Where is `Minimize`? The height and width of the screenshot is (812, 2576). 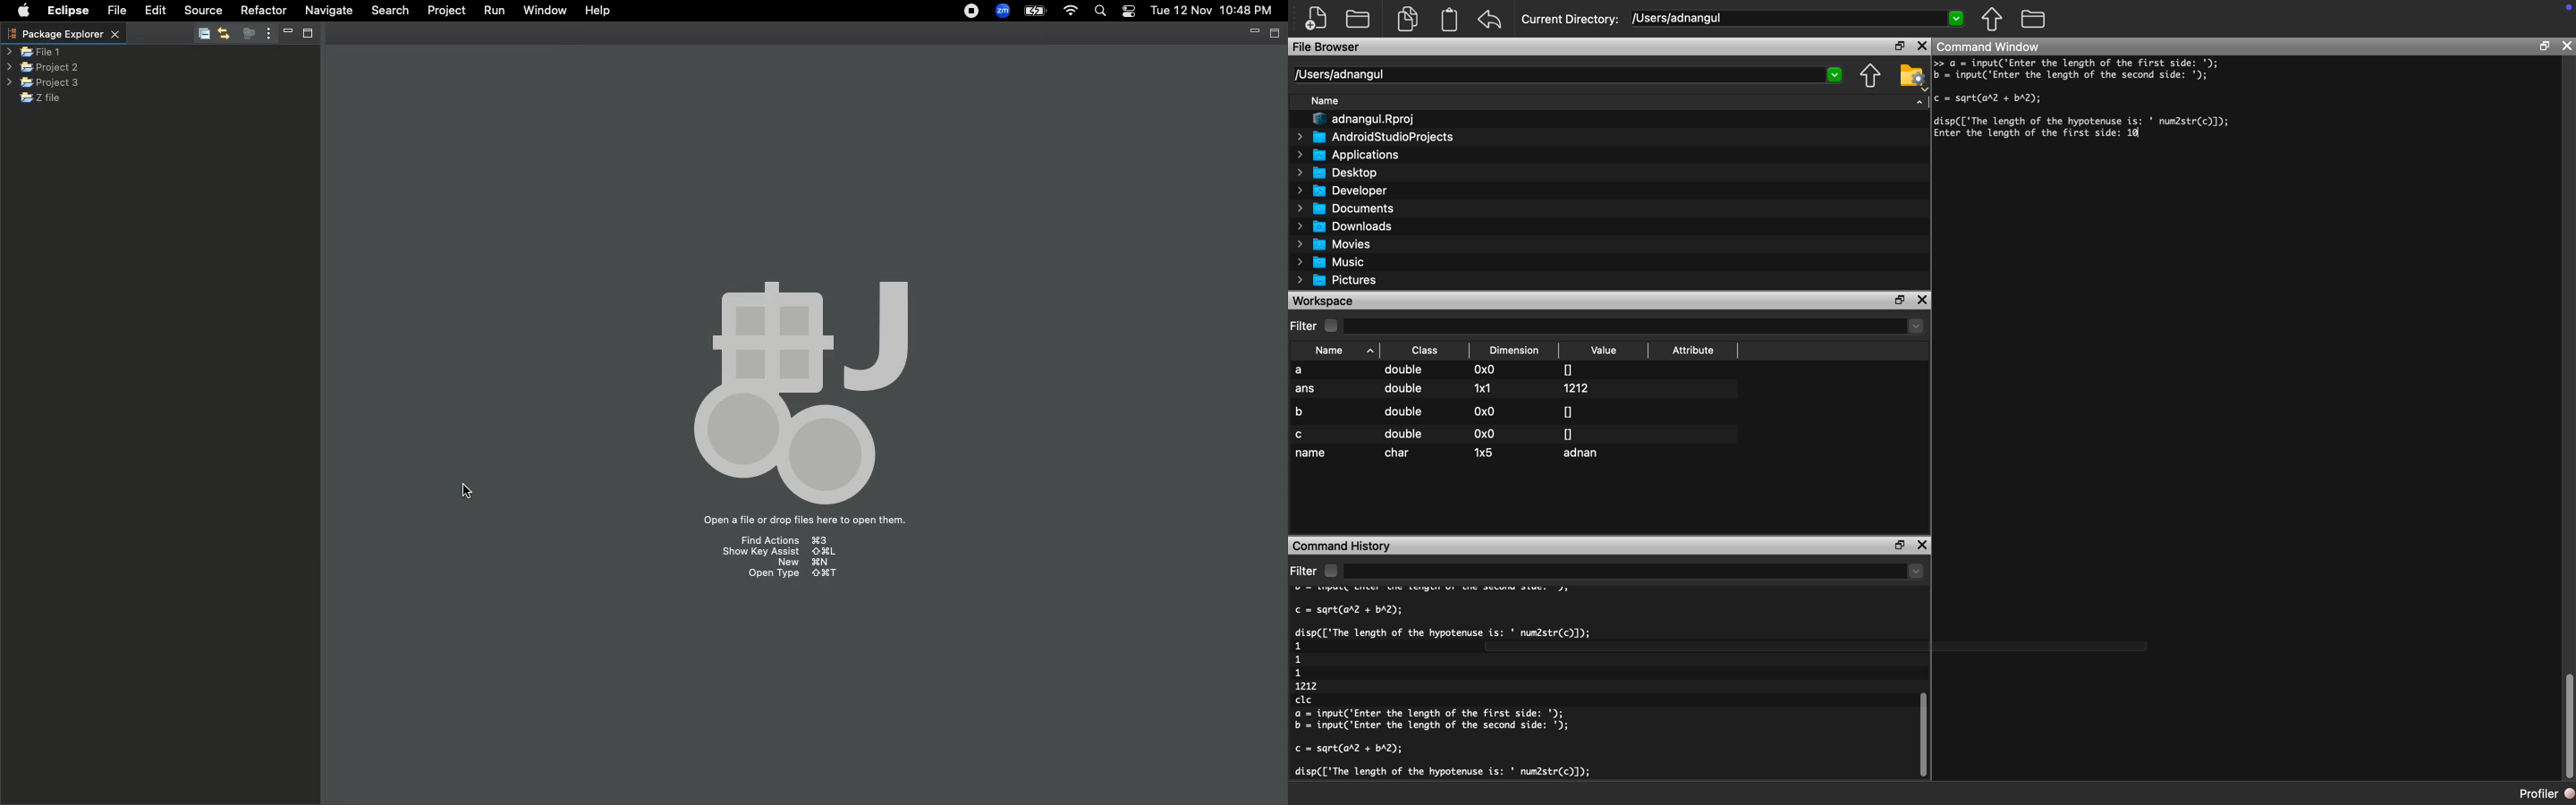 Minimize is located at coordinates (1250, 35).